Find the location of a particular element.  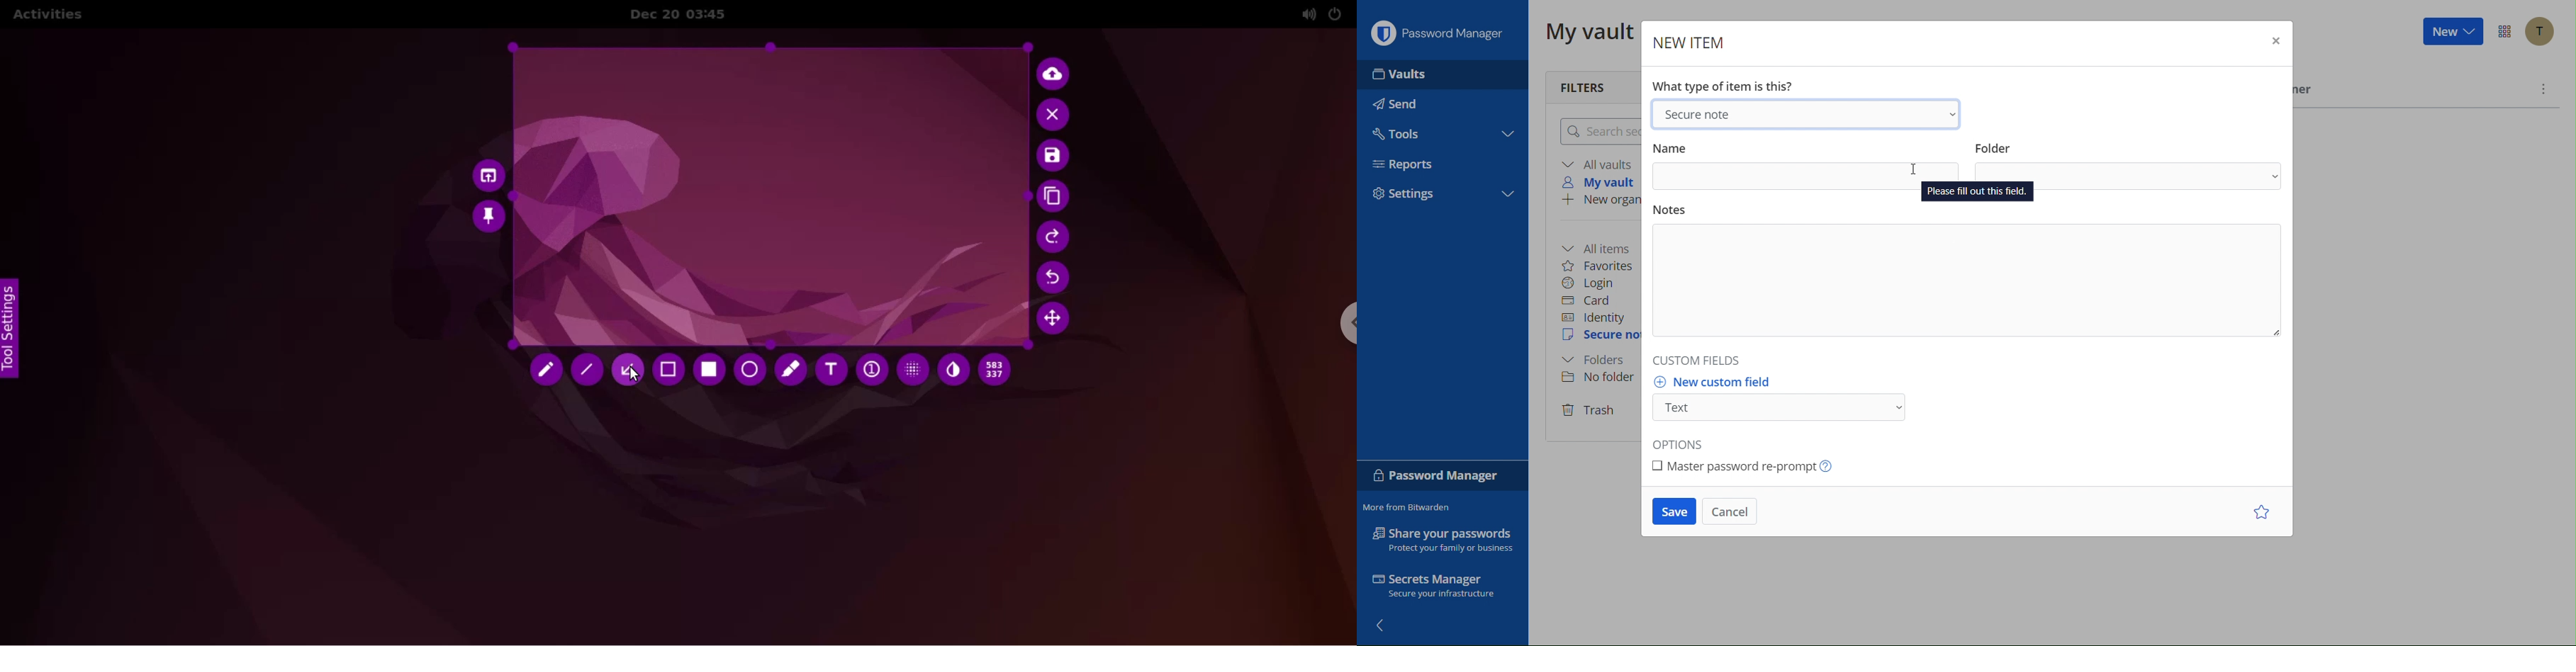

pencil is located at coordinates (544, 371).